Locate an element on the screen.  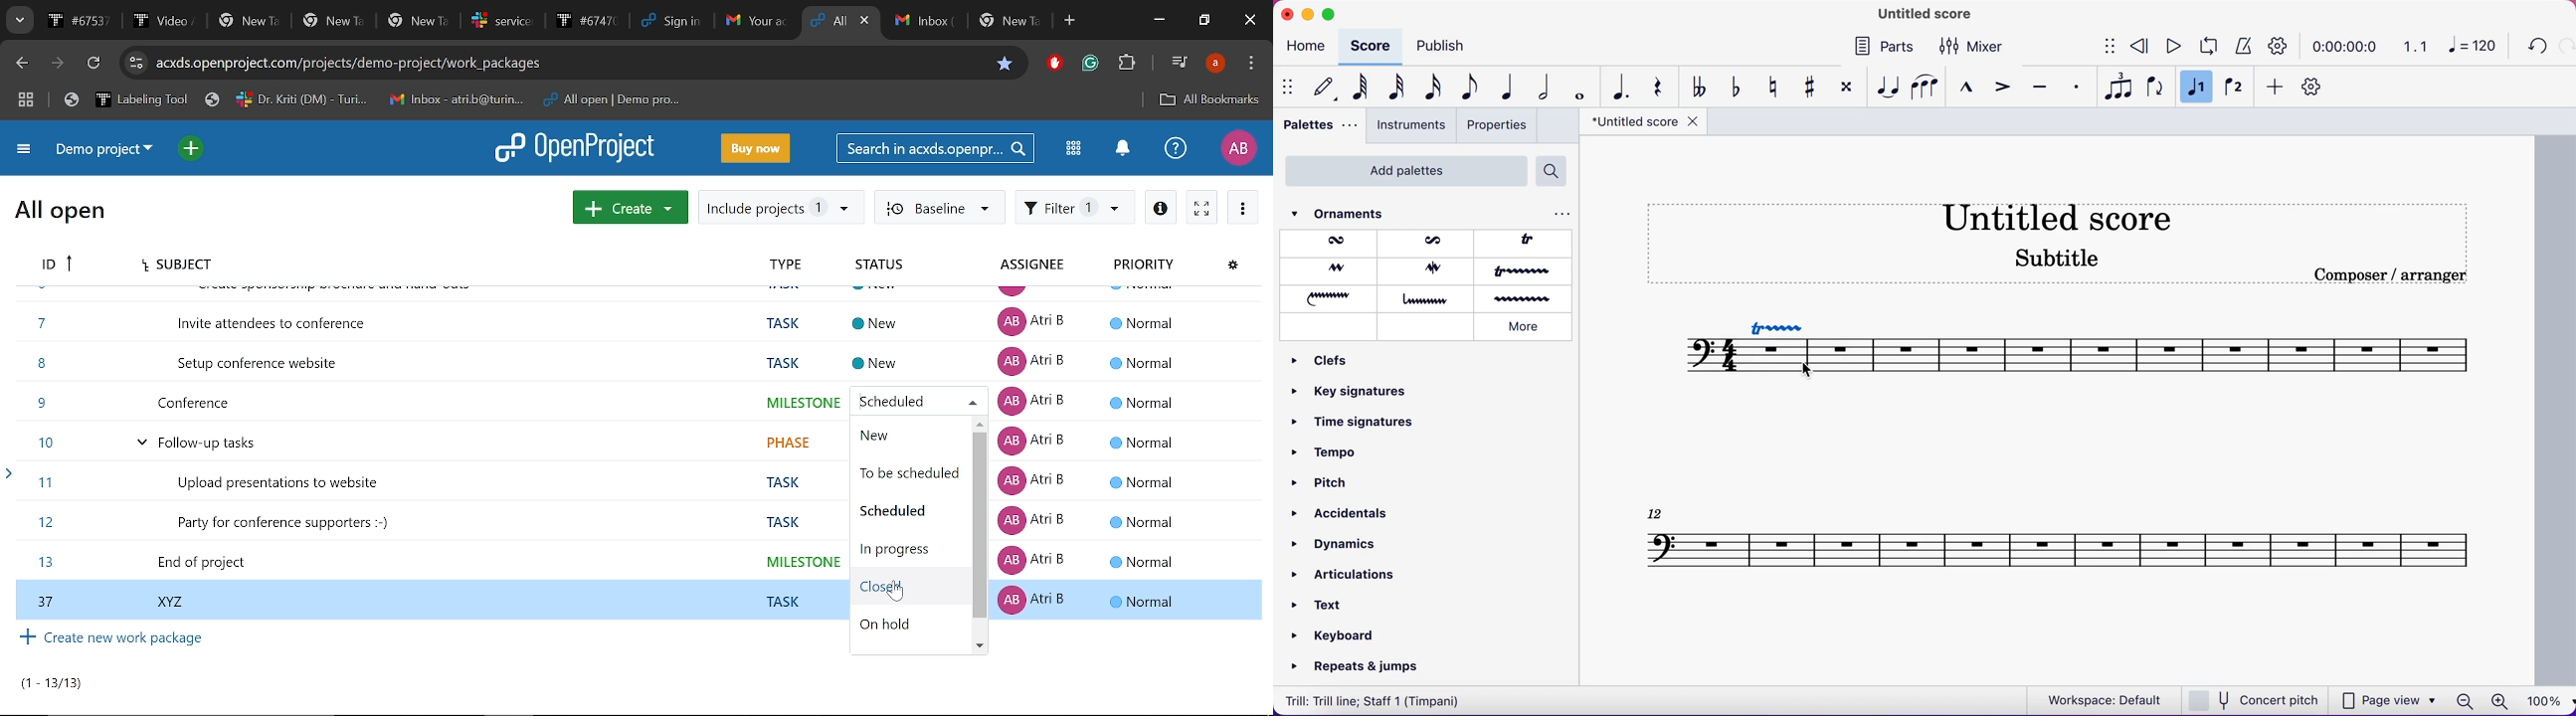
Close is located at coordinates (1251, 20).